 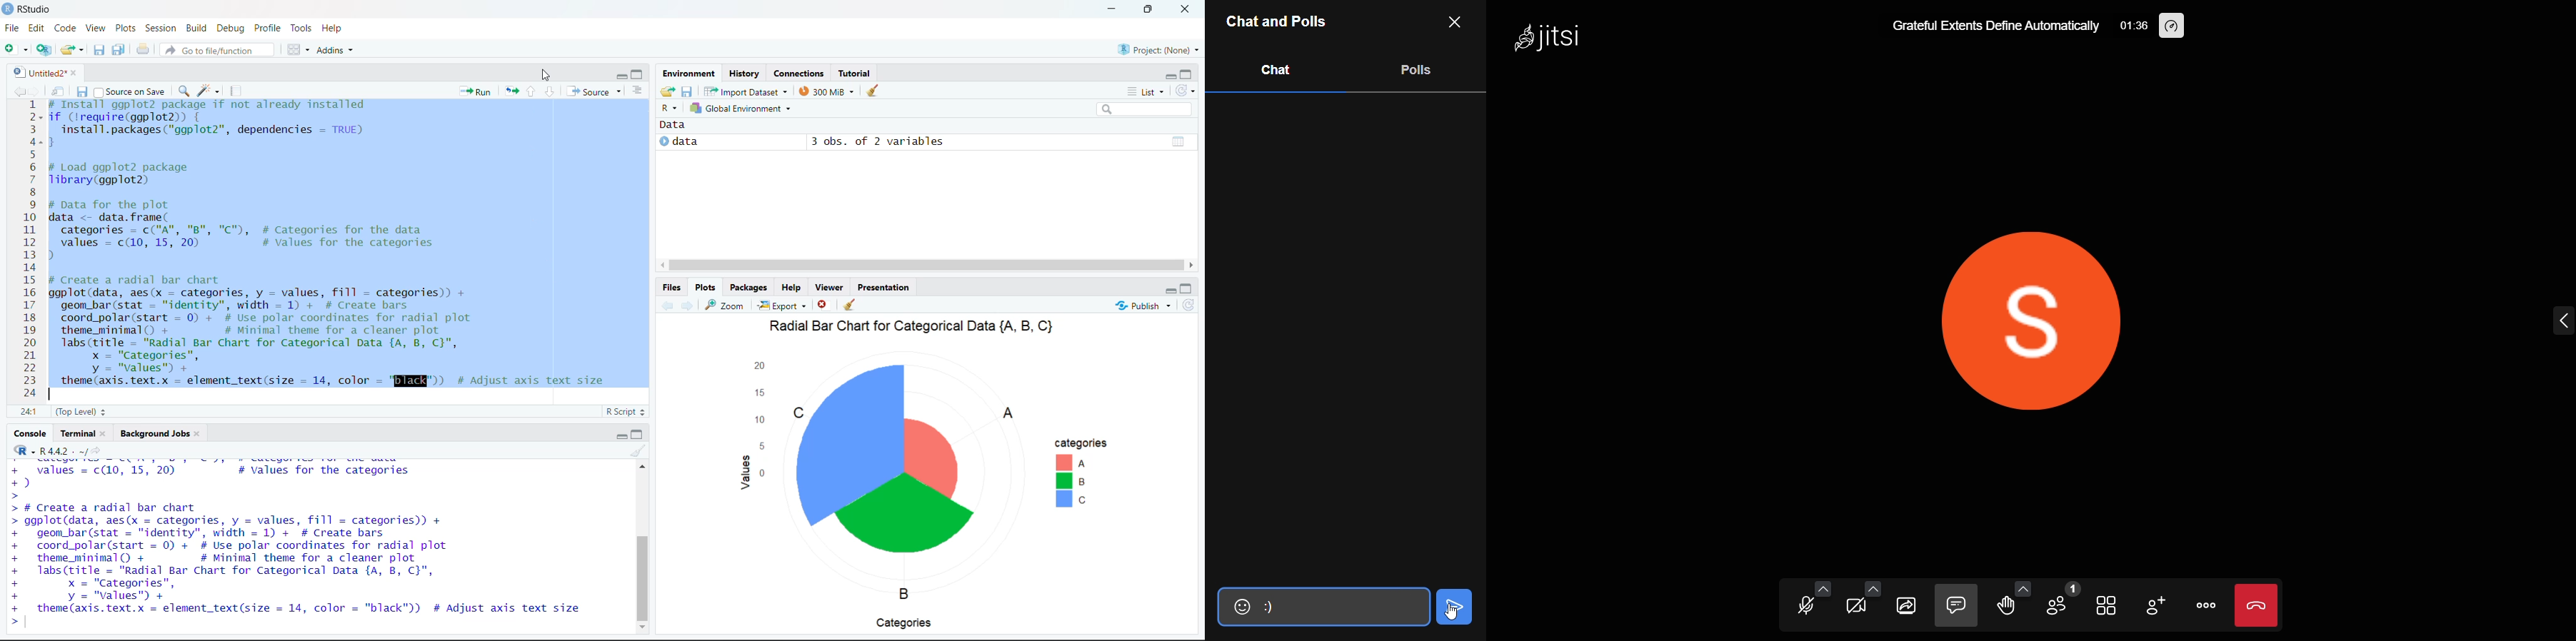 I want to click on go back, so click(x=664, y=307).